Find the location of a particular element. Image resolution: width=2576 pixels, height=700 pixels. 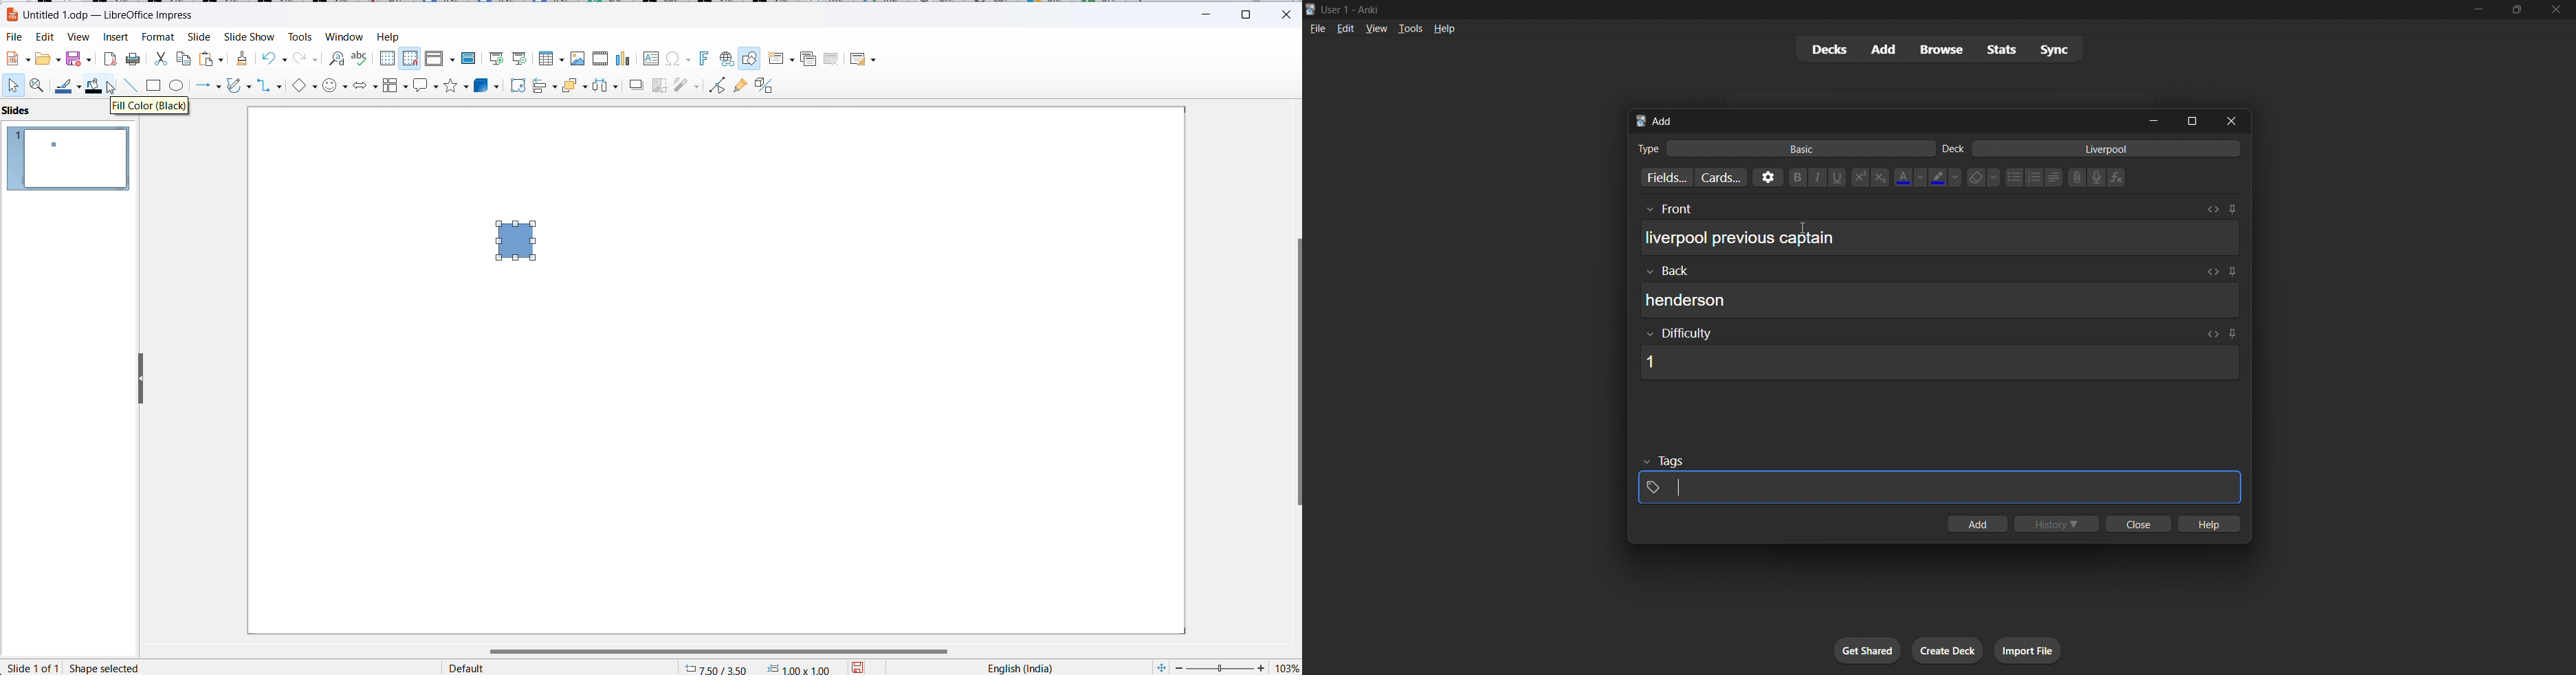

align is located at coordinates (545, 87).